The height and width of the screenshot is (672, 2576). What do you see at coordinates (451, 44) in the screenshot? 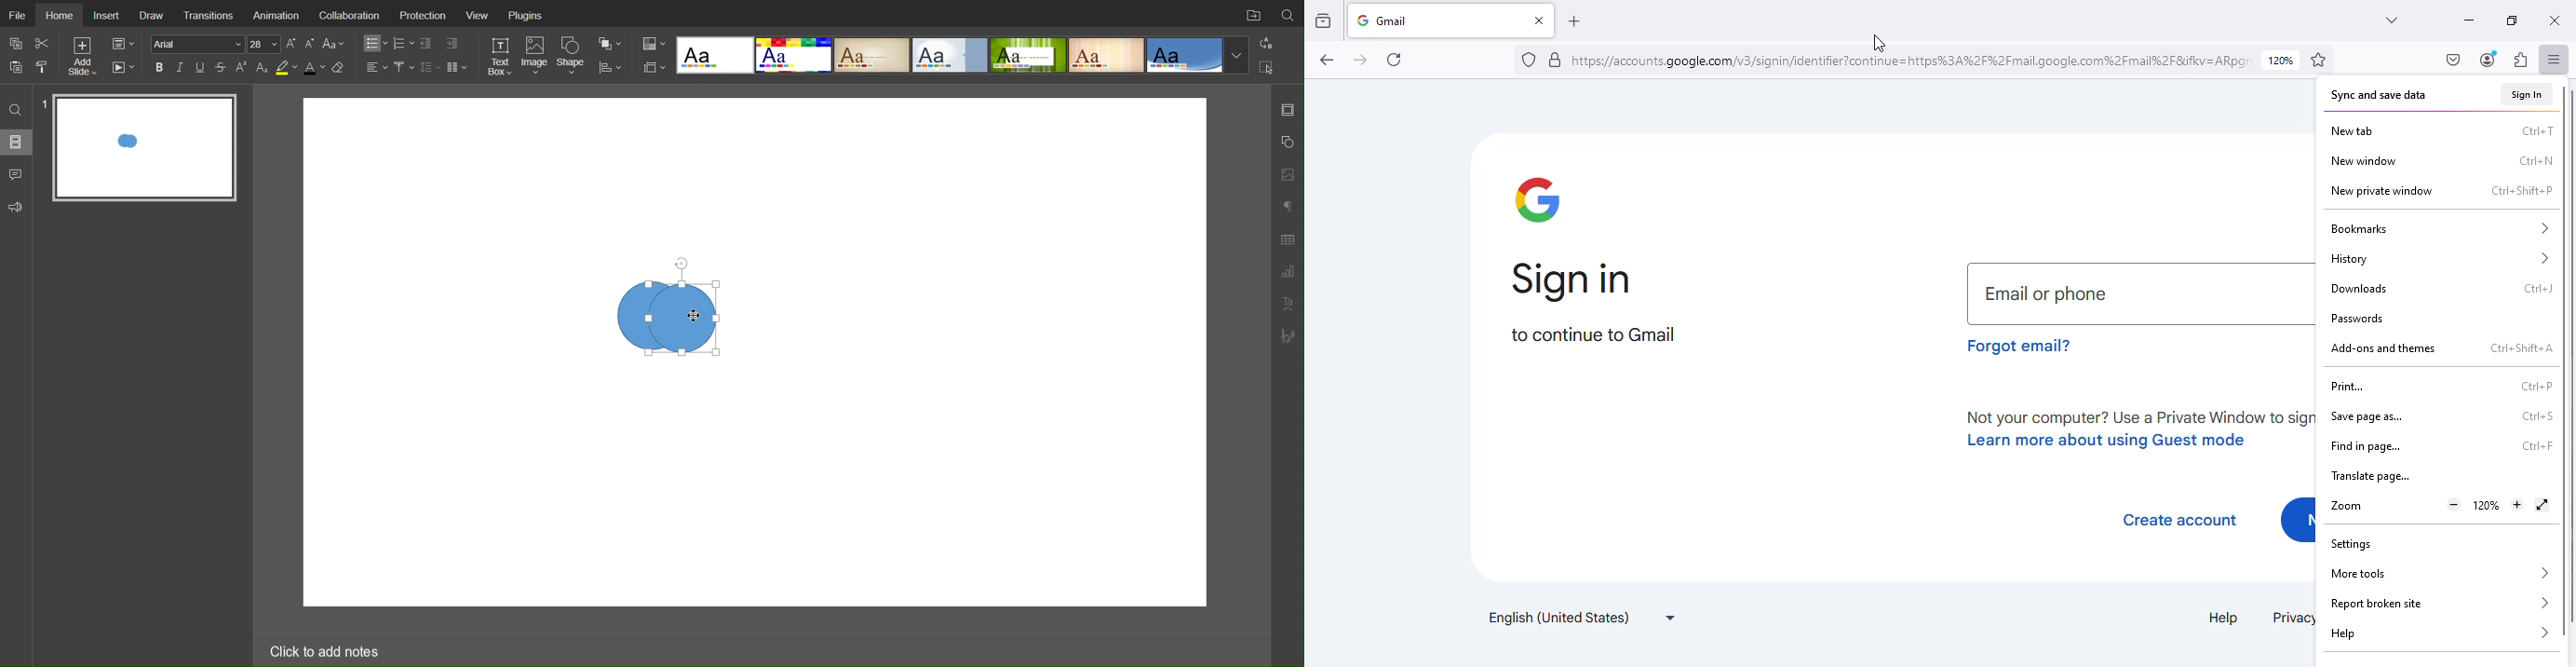
I see `Increase Indent` at bounding box center [451, 44].